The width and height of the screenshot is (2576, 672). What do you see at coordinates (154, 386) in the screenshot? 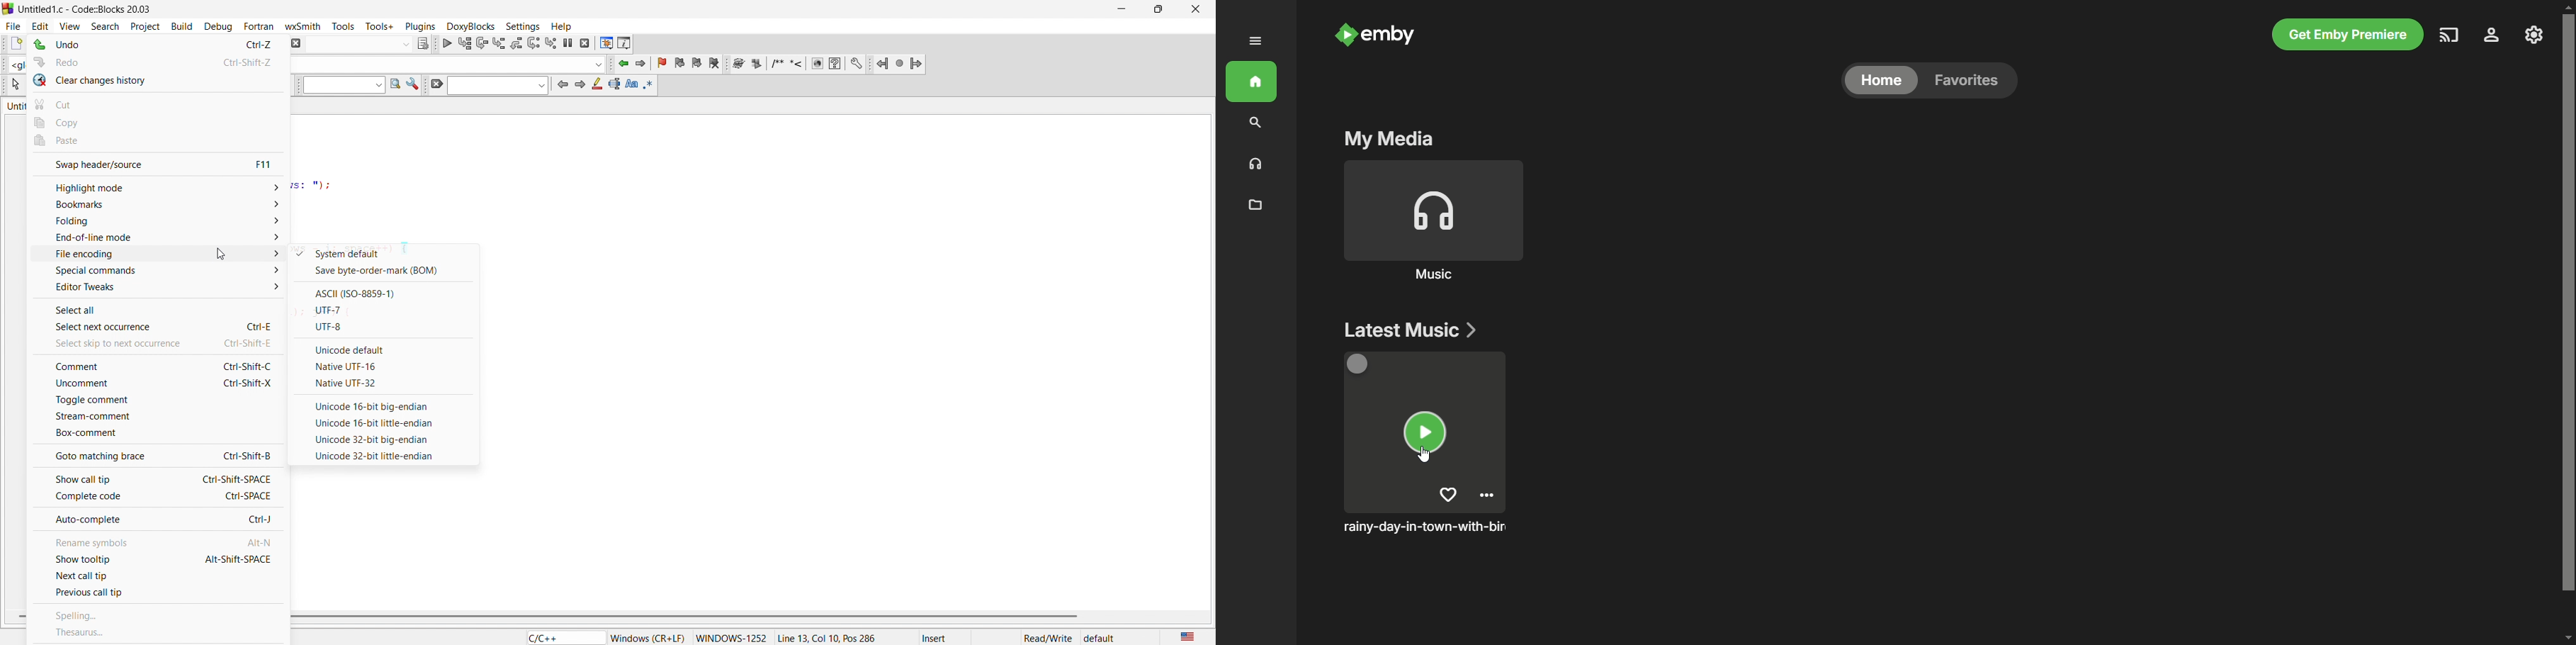
I see `uncomment` at bounding box center [154, 386].